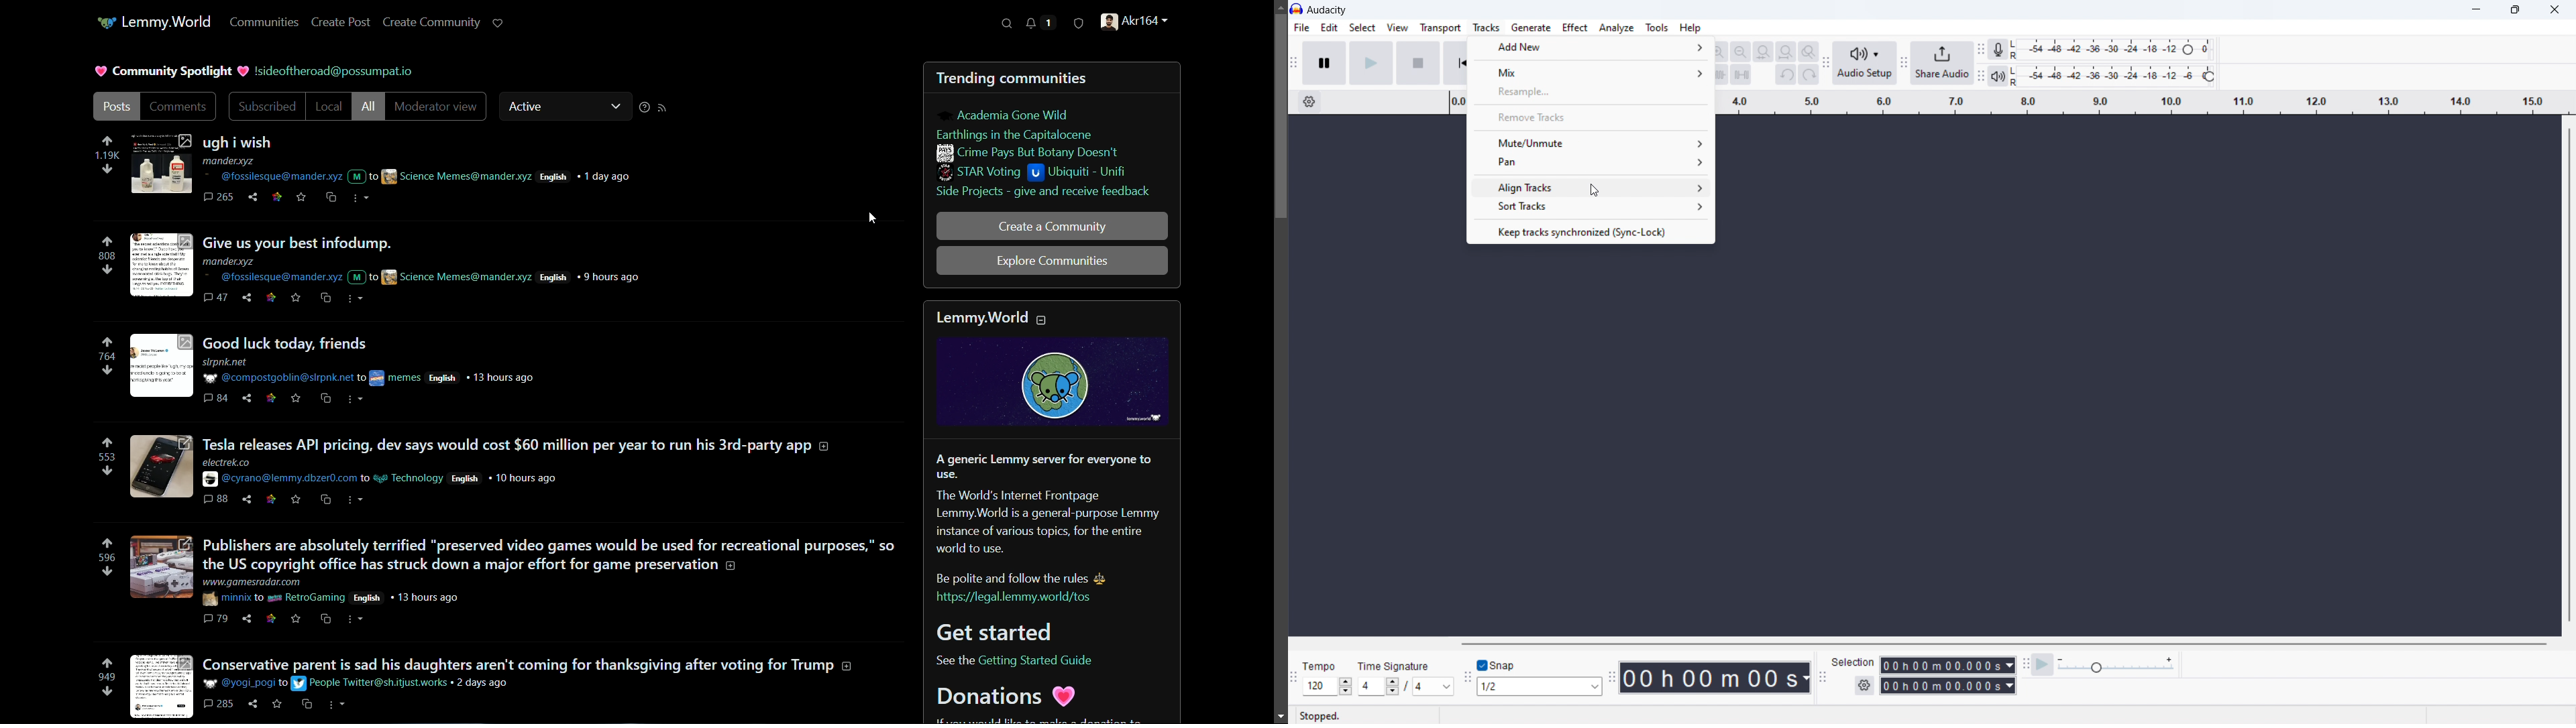 The image size is (2576, 728). What do you see at coordinates (343, 21) in the screenshot?
I see `create post` at bounding box center [343, 21].